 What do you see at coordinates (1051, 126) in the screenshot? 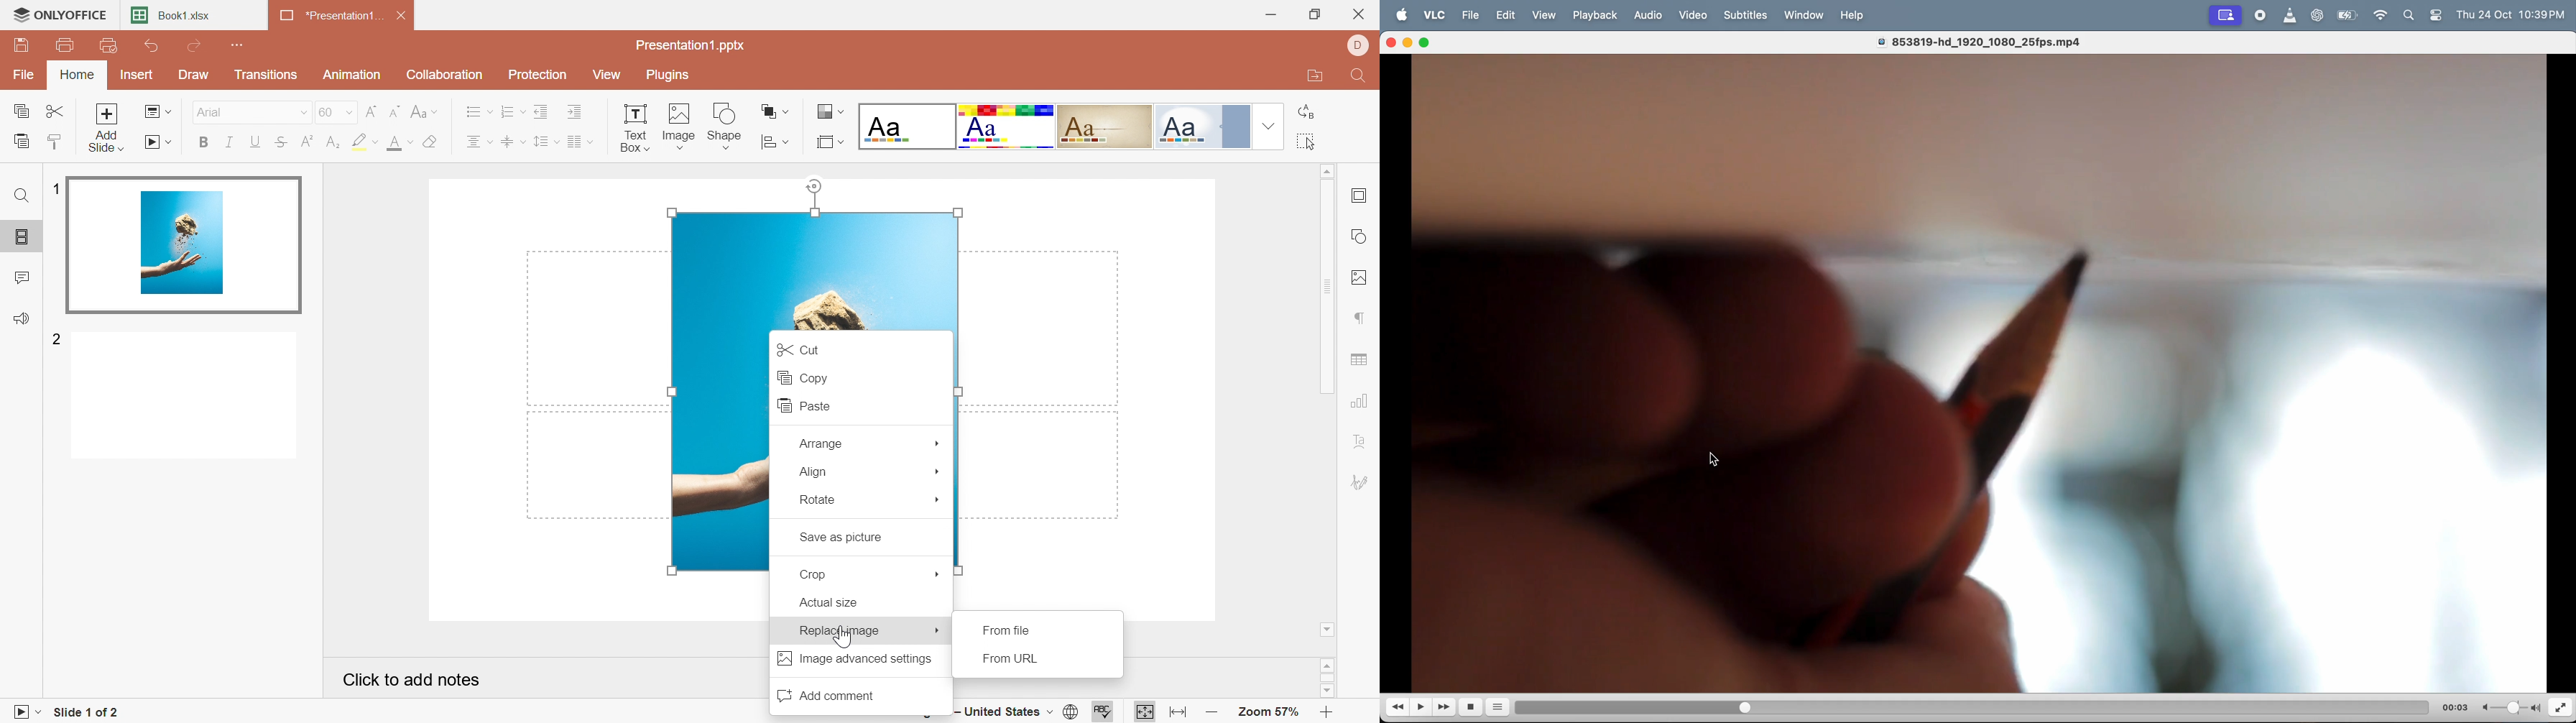
I see `Type of slides` at bounding box center [1051, 126].